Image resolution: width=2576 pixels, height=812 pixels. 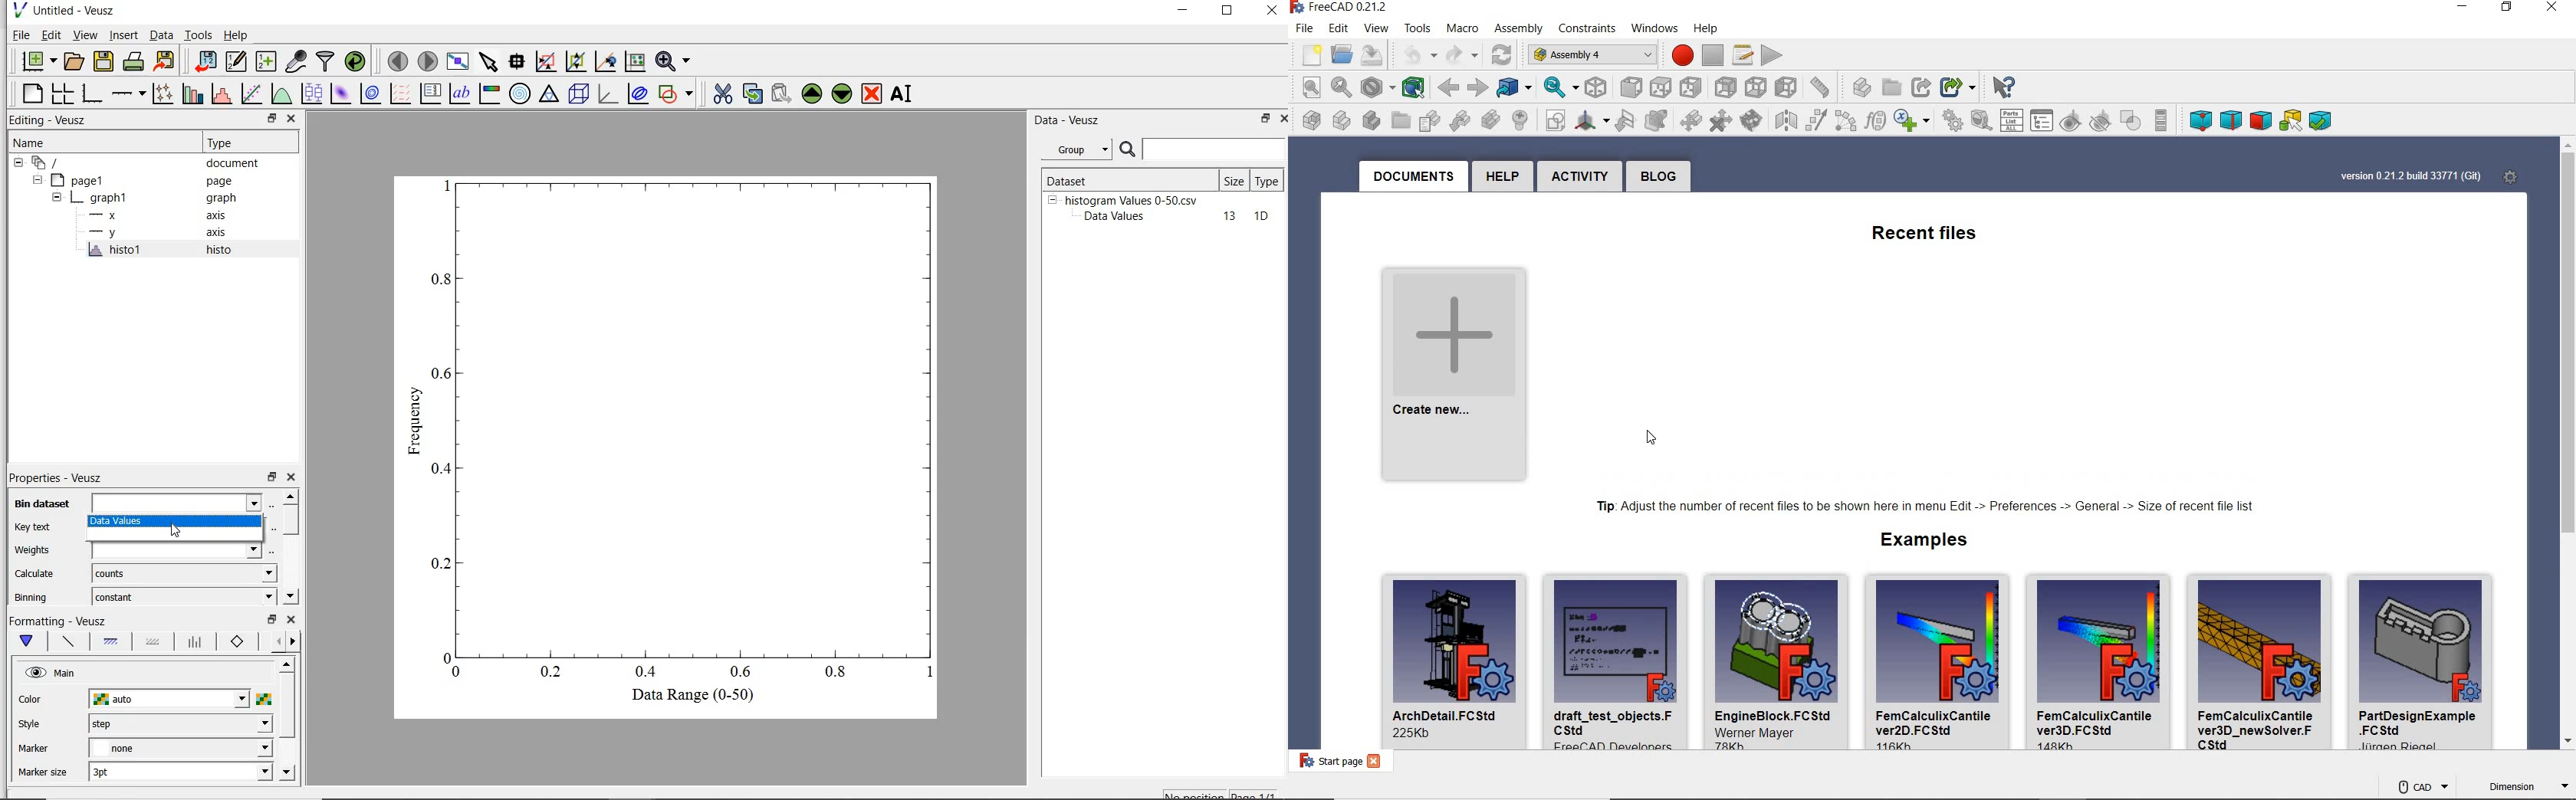 What do you see at coordinates (2555, 8) in the screenshot?
I see `close` at bounding box center [2555, 8].